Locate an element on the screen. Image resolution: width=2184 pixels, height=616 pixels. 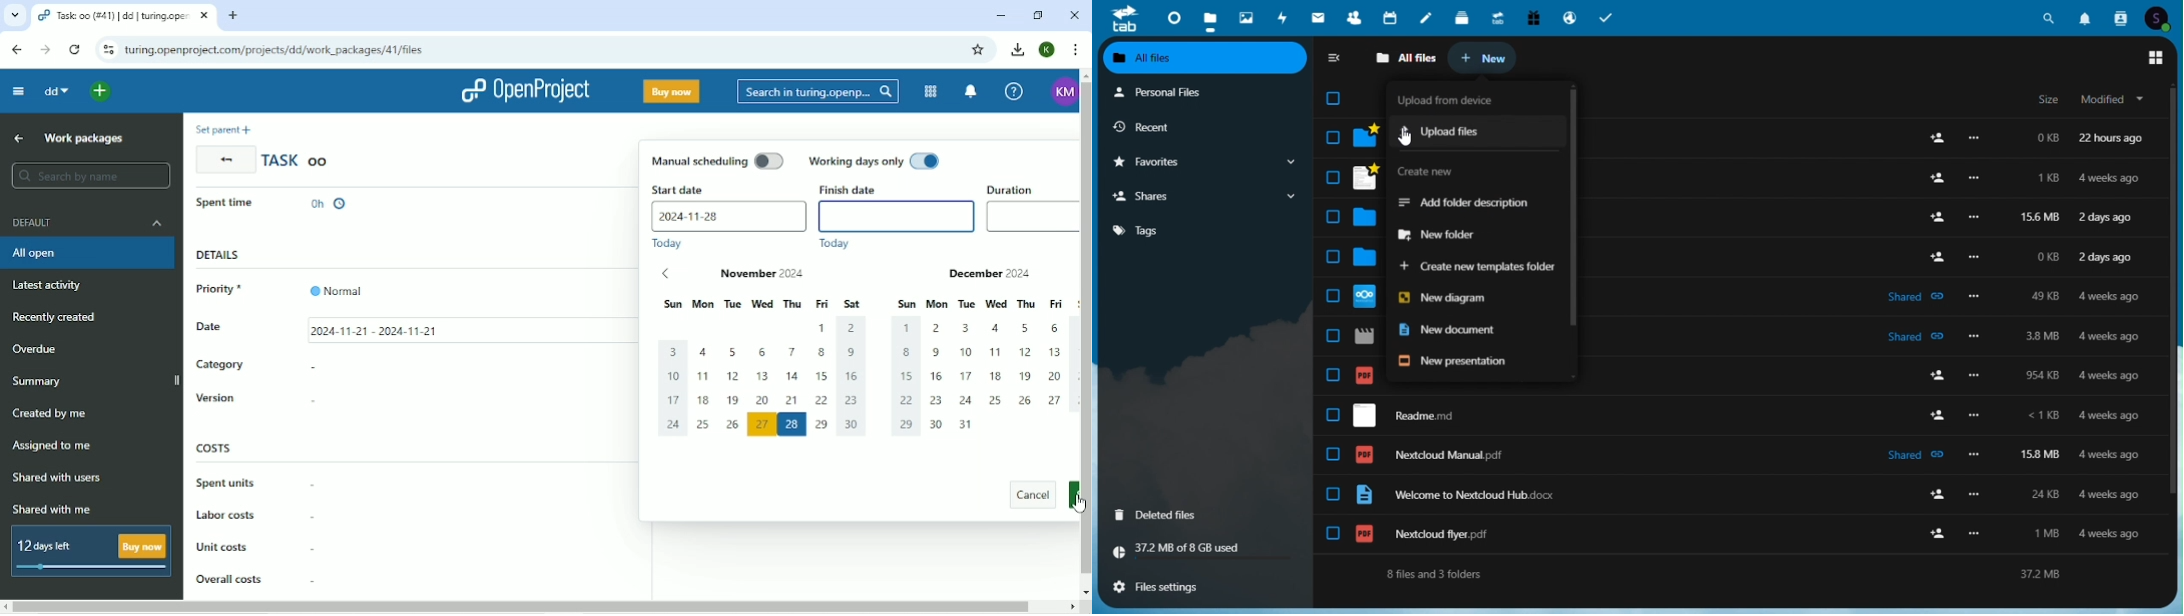
Search by name is located at coordinates (91, 176).